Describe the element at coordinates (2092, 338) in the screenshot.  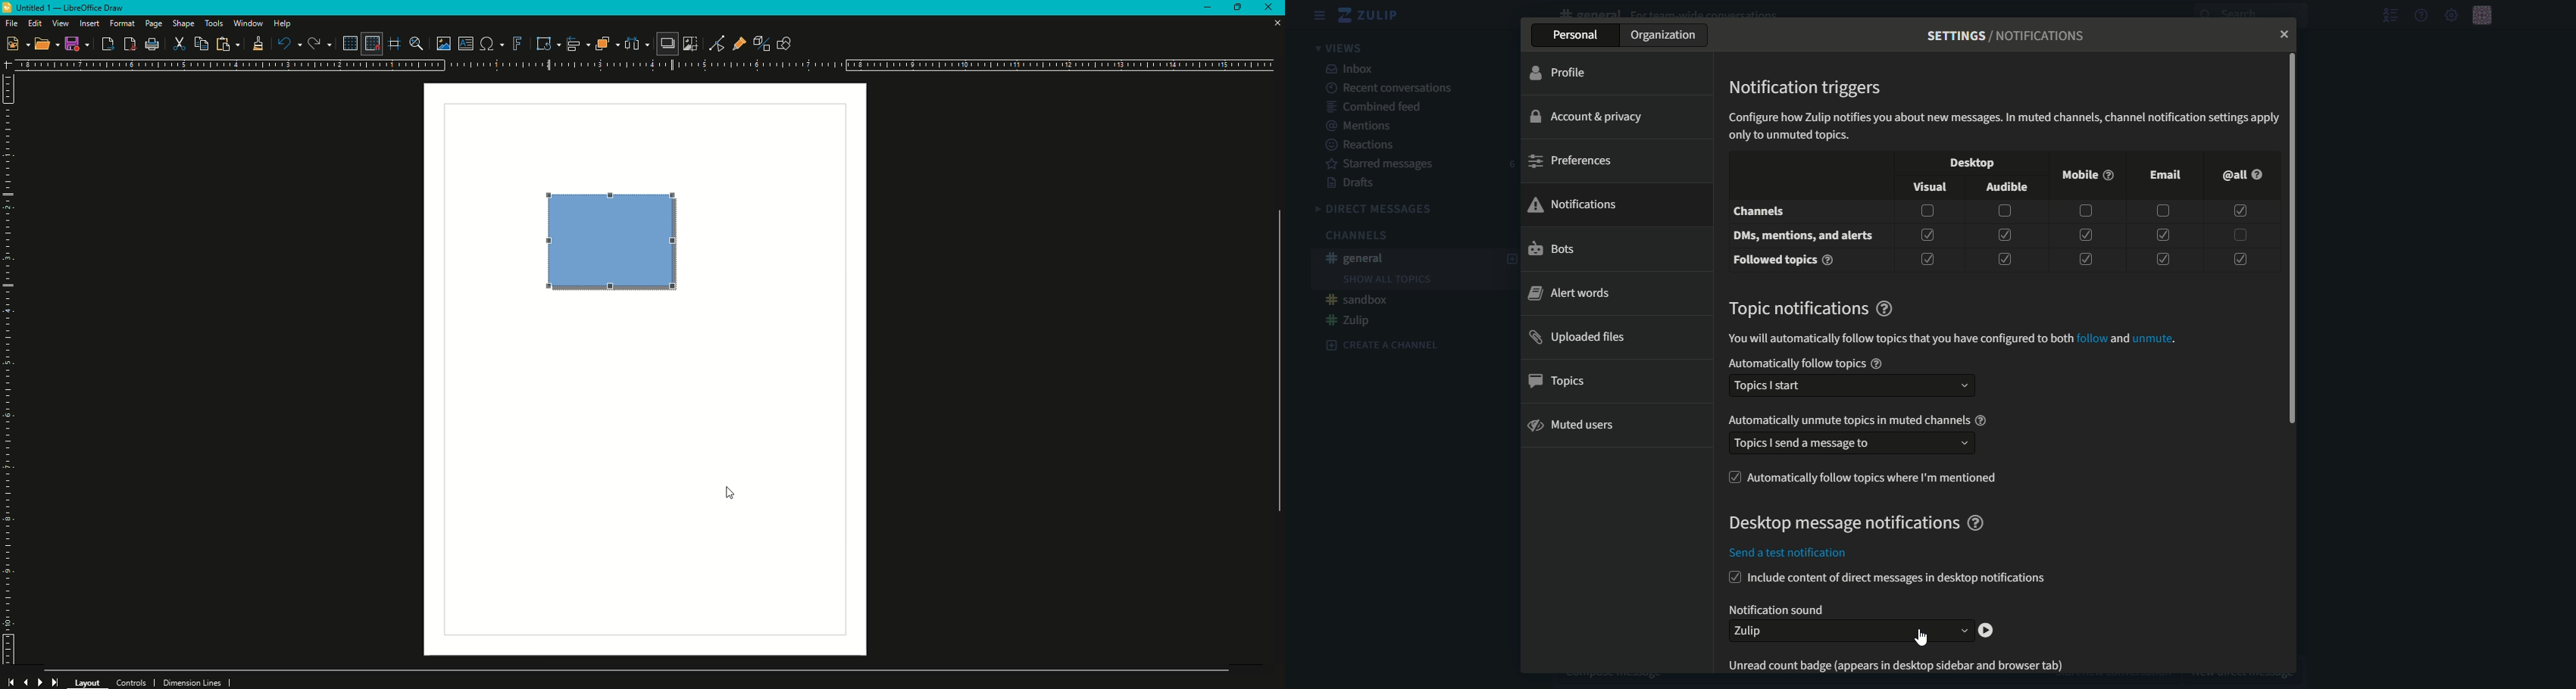
I see `follow` at that location.